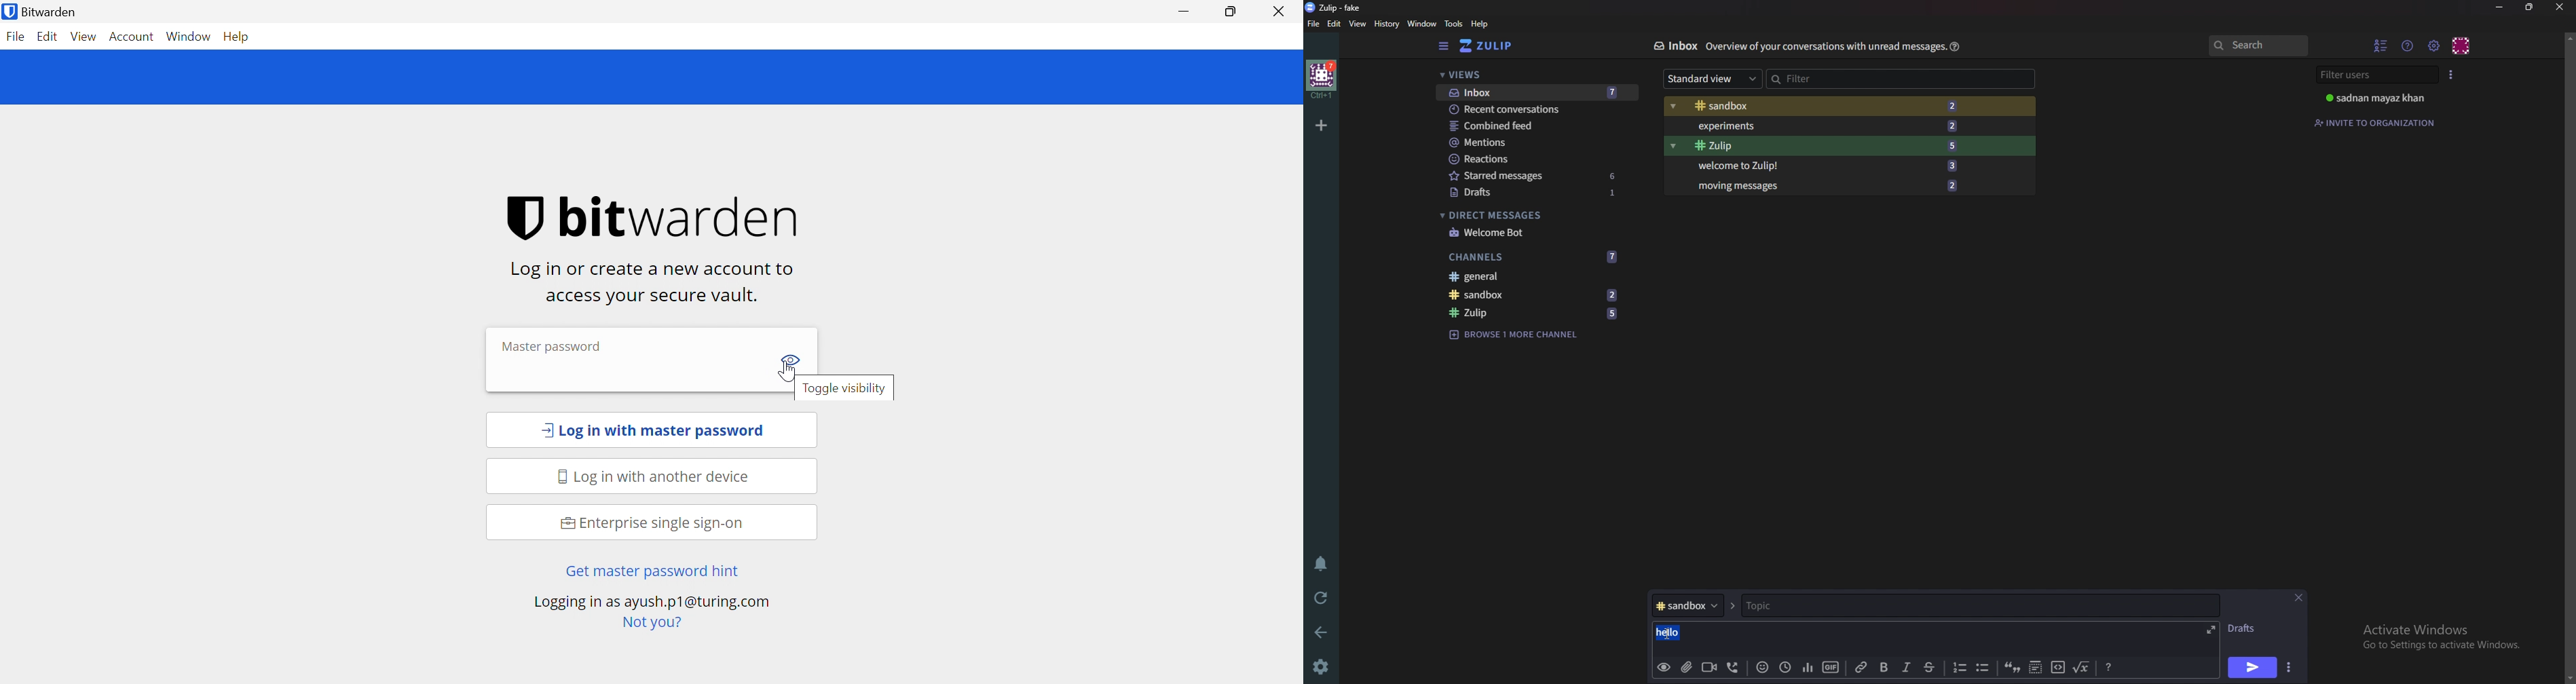 The height and width of the screenshot is (700, 2576). Describe the element at coordinates (656, 269) in the screenshot. I see `Log in or create a new account to` at that location.